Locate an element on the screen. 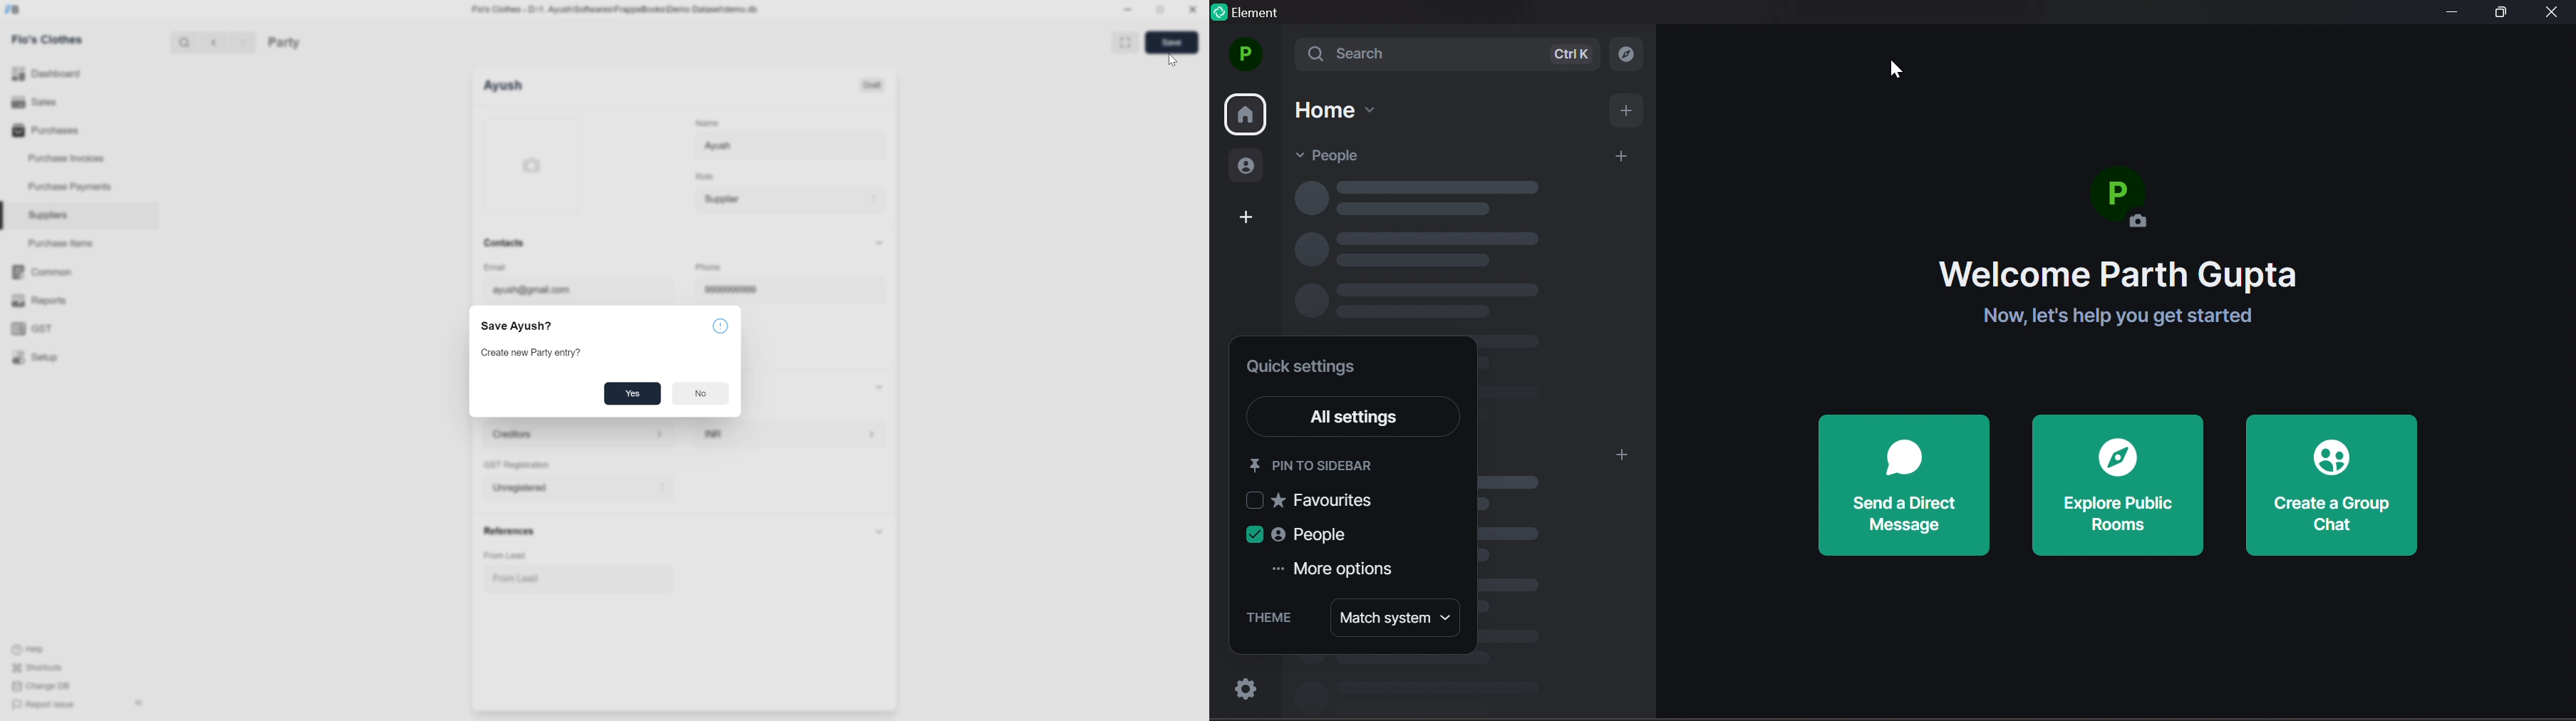  profile is located at coordinates (2126, 204).